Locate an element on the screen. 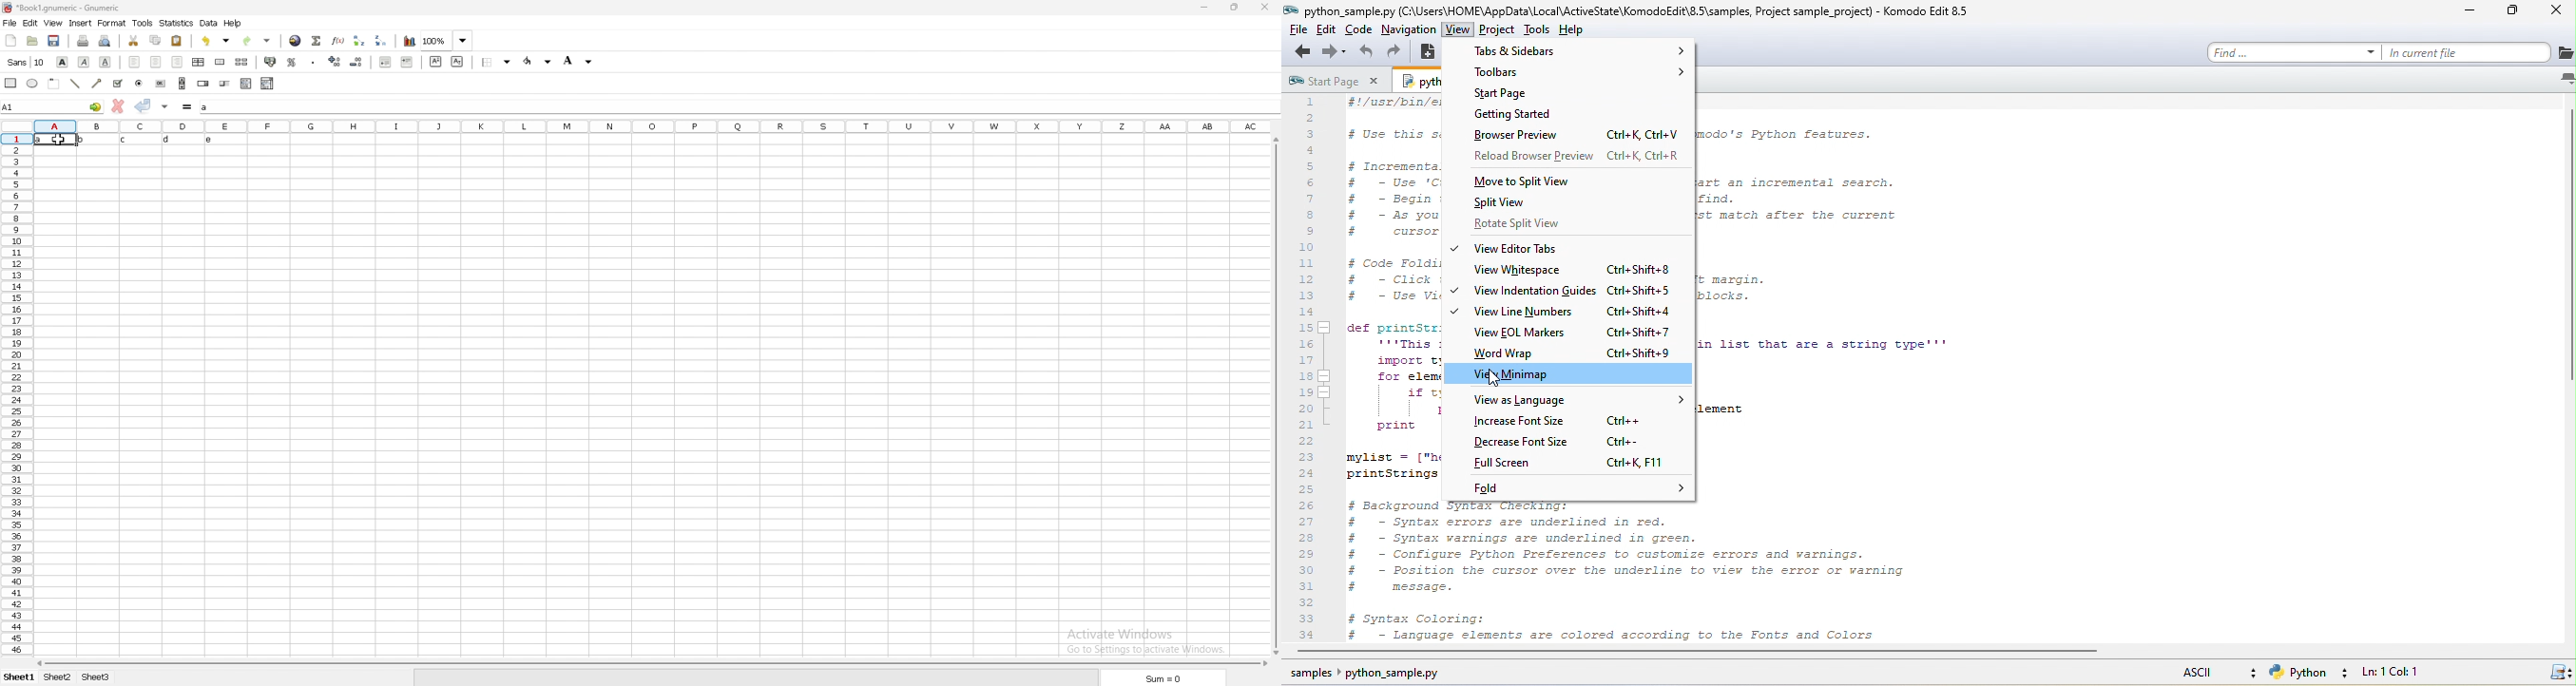 The height and width of the screenshot is (700, 2576). statistics is located at coordinates (177, 23).